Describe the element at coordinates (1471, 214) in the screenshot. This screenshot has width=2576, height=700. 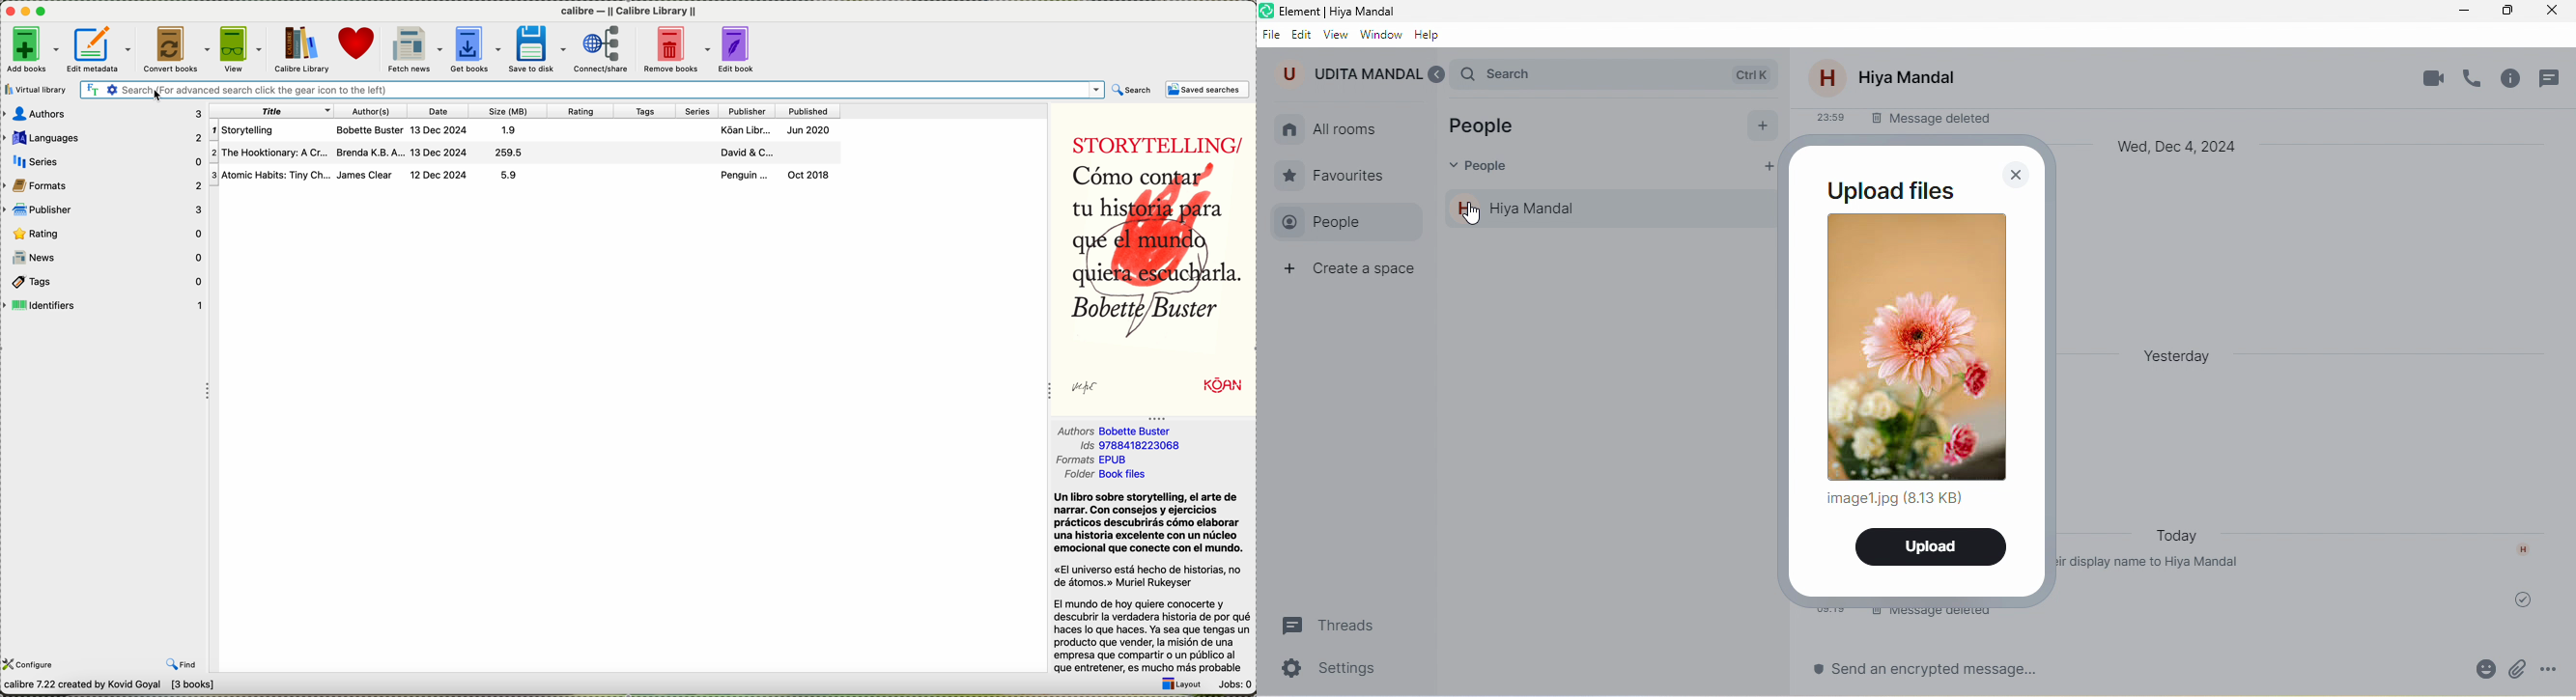
I see `Cursor` at that location.